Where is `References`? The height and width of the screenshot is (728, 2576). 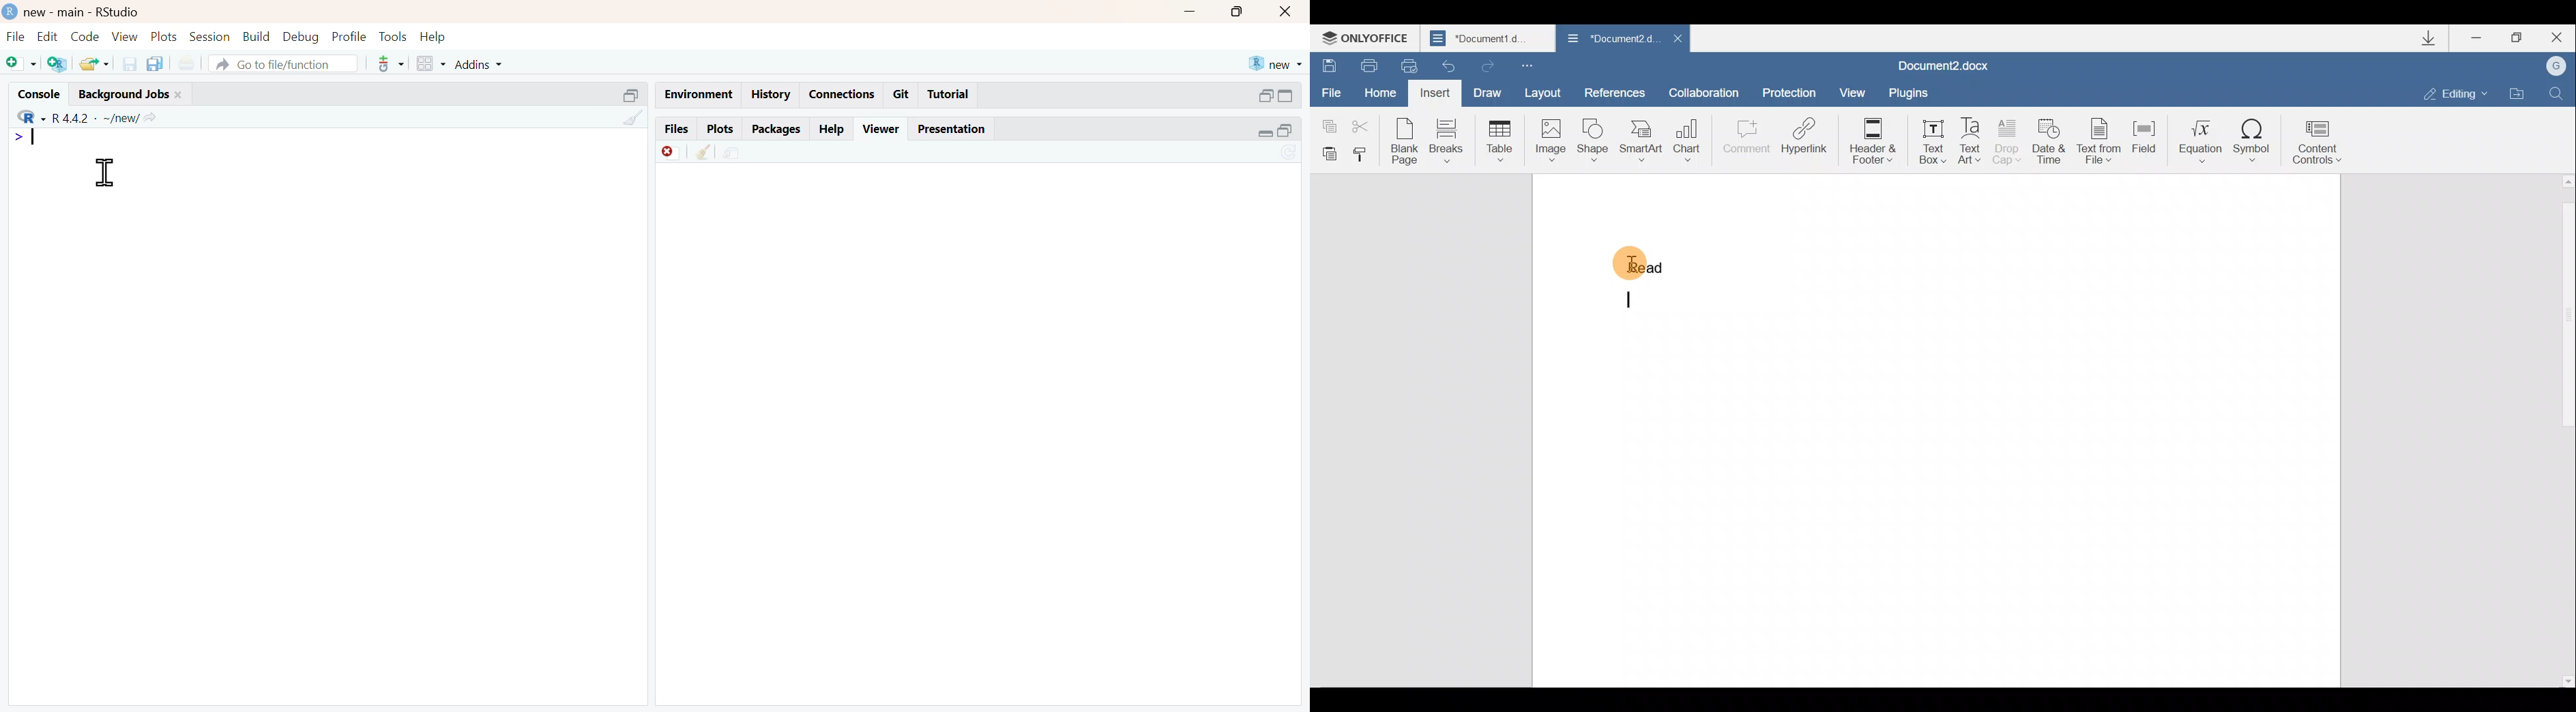 References is located at coordinates (1615, 92).